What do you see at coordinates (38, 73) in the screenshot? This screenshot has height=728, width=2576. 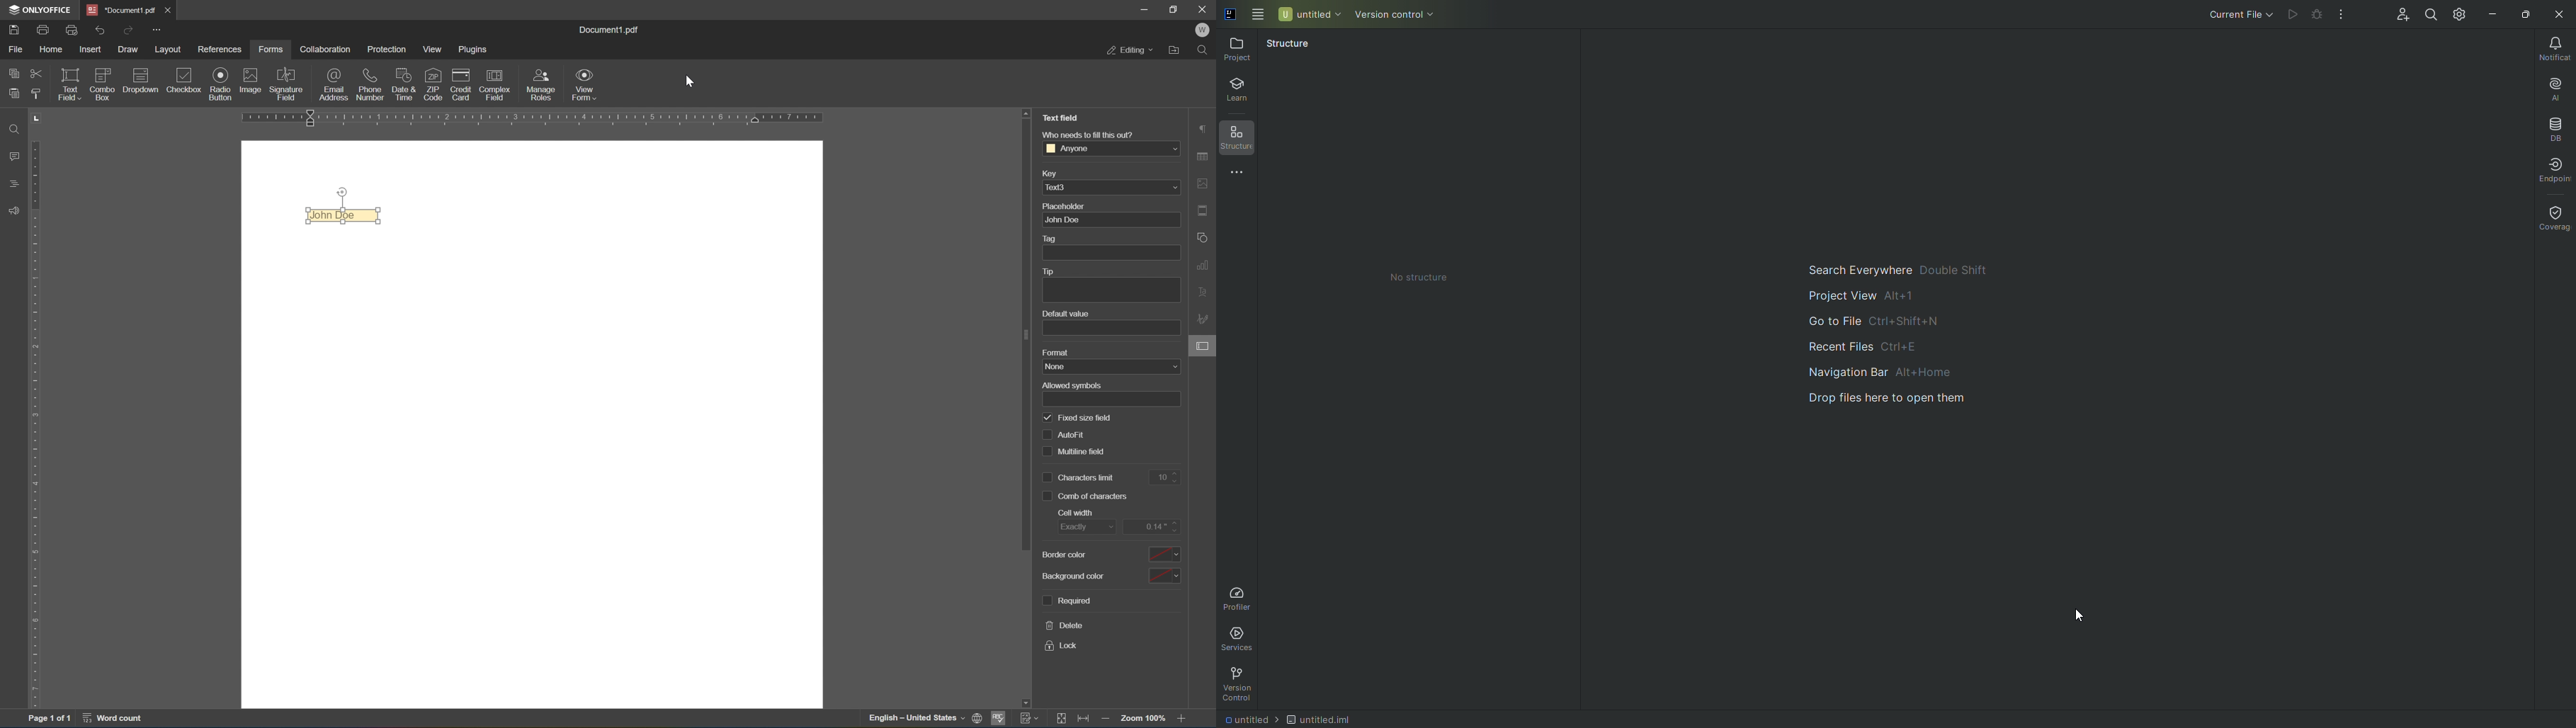 I see `cut` at bounding box center [38, 73].